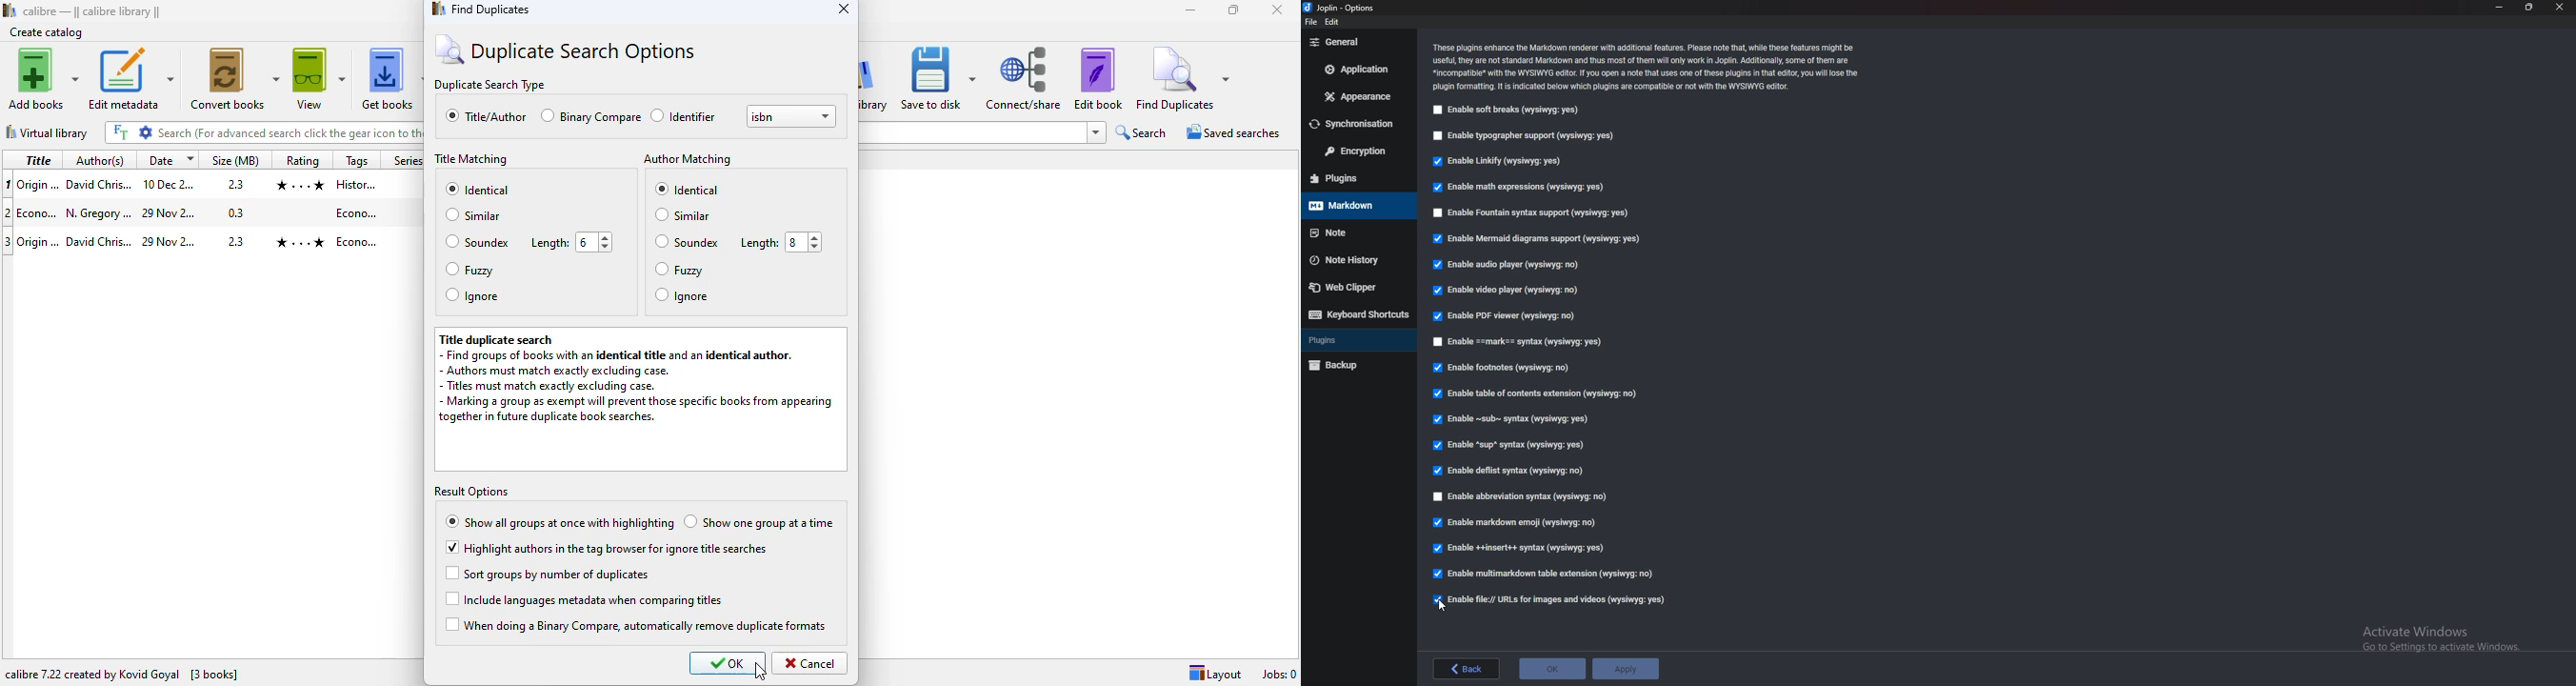  Describe the element at coordinates (1509, 266) in the screenshot. I see `Enable audio player` at that location.